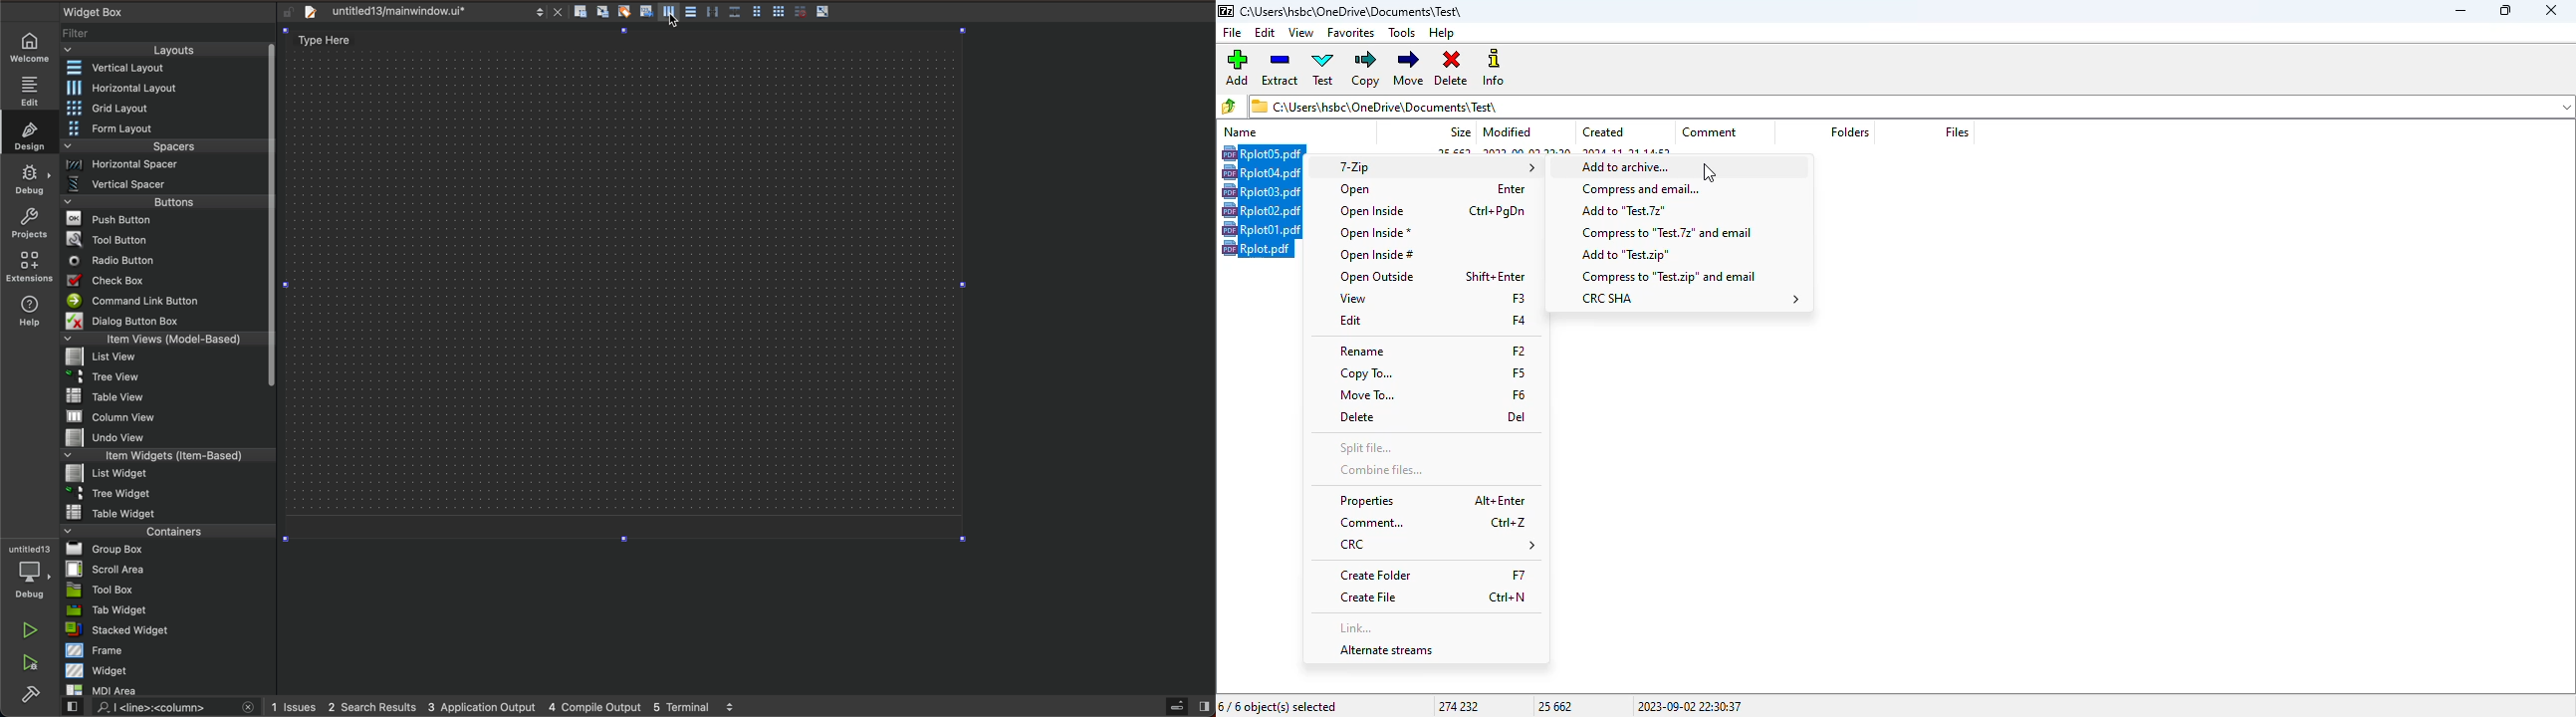 Image resolution: width=2576 pixels, height=728 pixels. Describe the element at coordinates (1442, 33) in the screenshot. I see `help` at that location.